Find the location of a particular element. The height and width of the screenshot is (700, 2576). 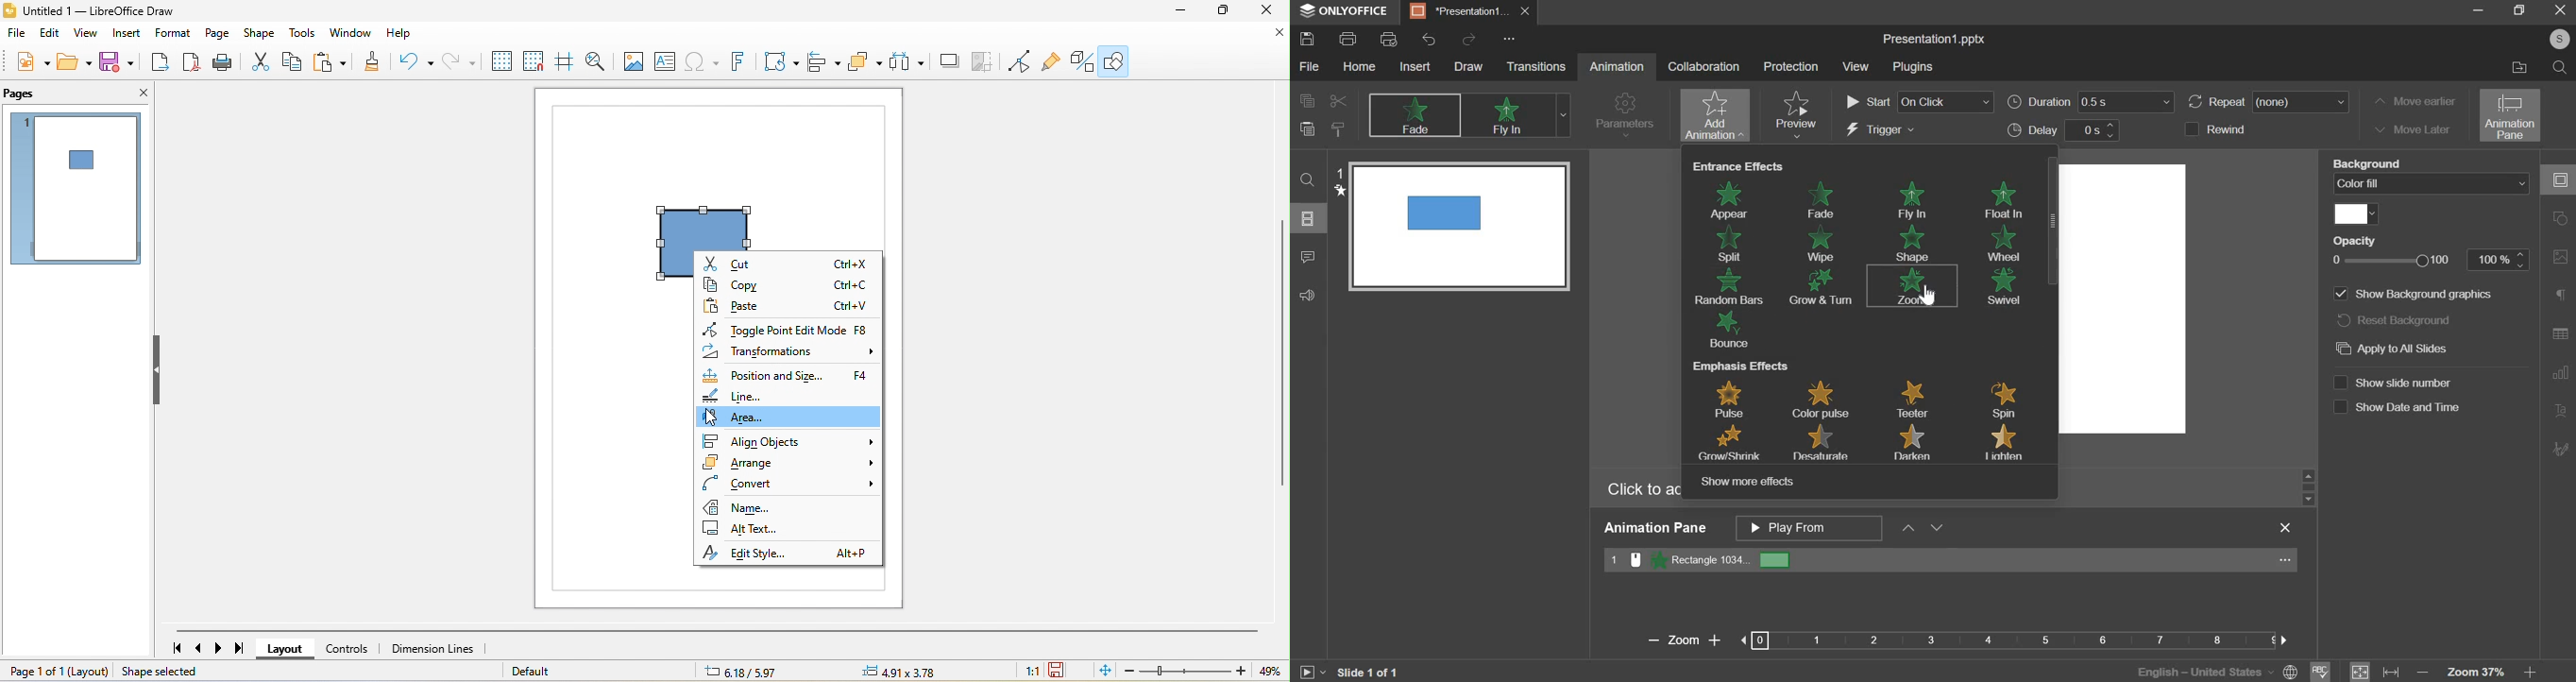

transitions is located at coordinates (1537, 68).